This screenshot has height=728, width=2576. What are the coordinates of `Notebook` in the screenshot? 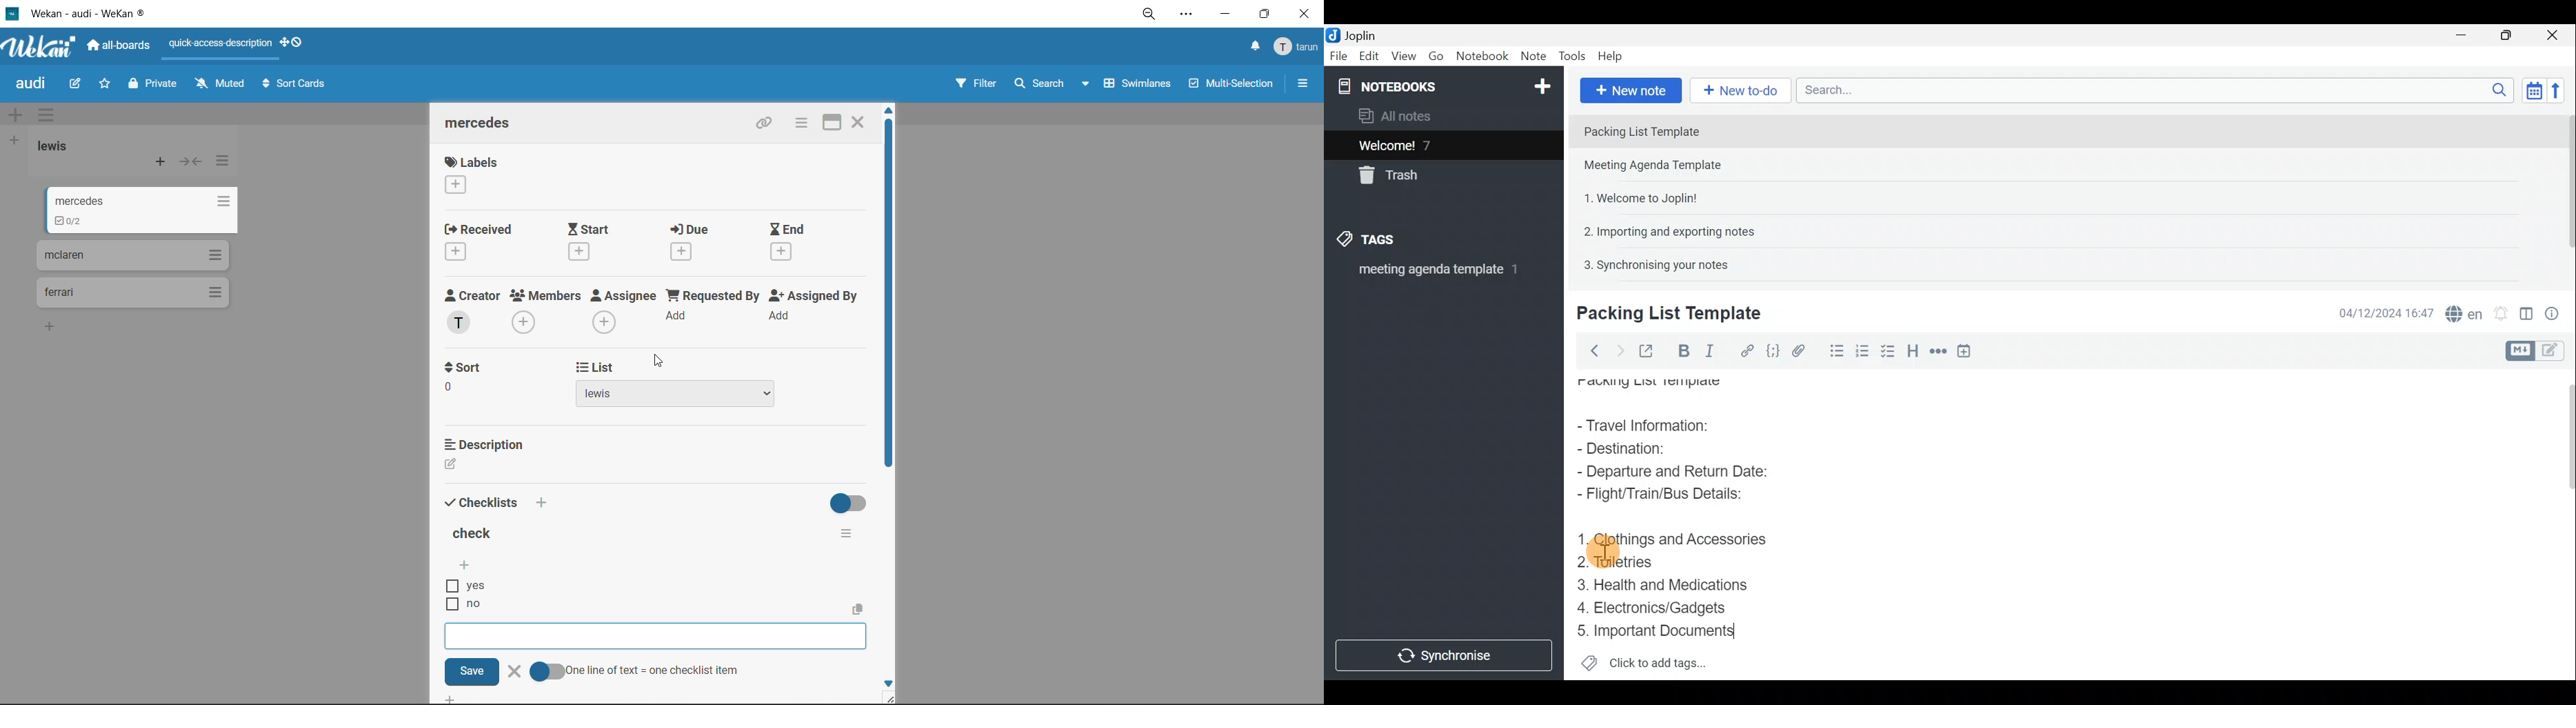 It's located at (1442, 85).